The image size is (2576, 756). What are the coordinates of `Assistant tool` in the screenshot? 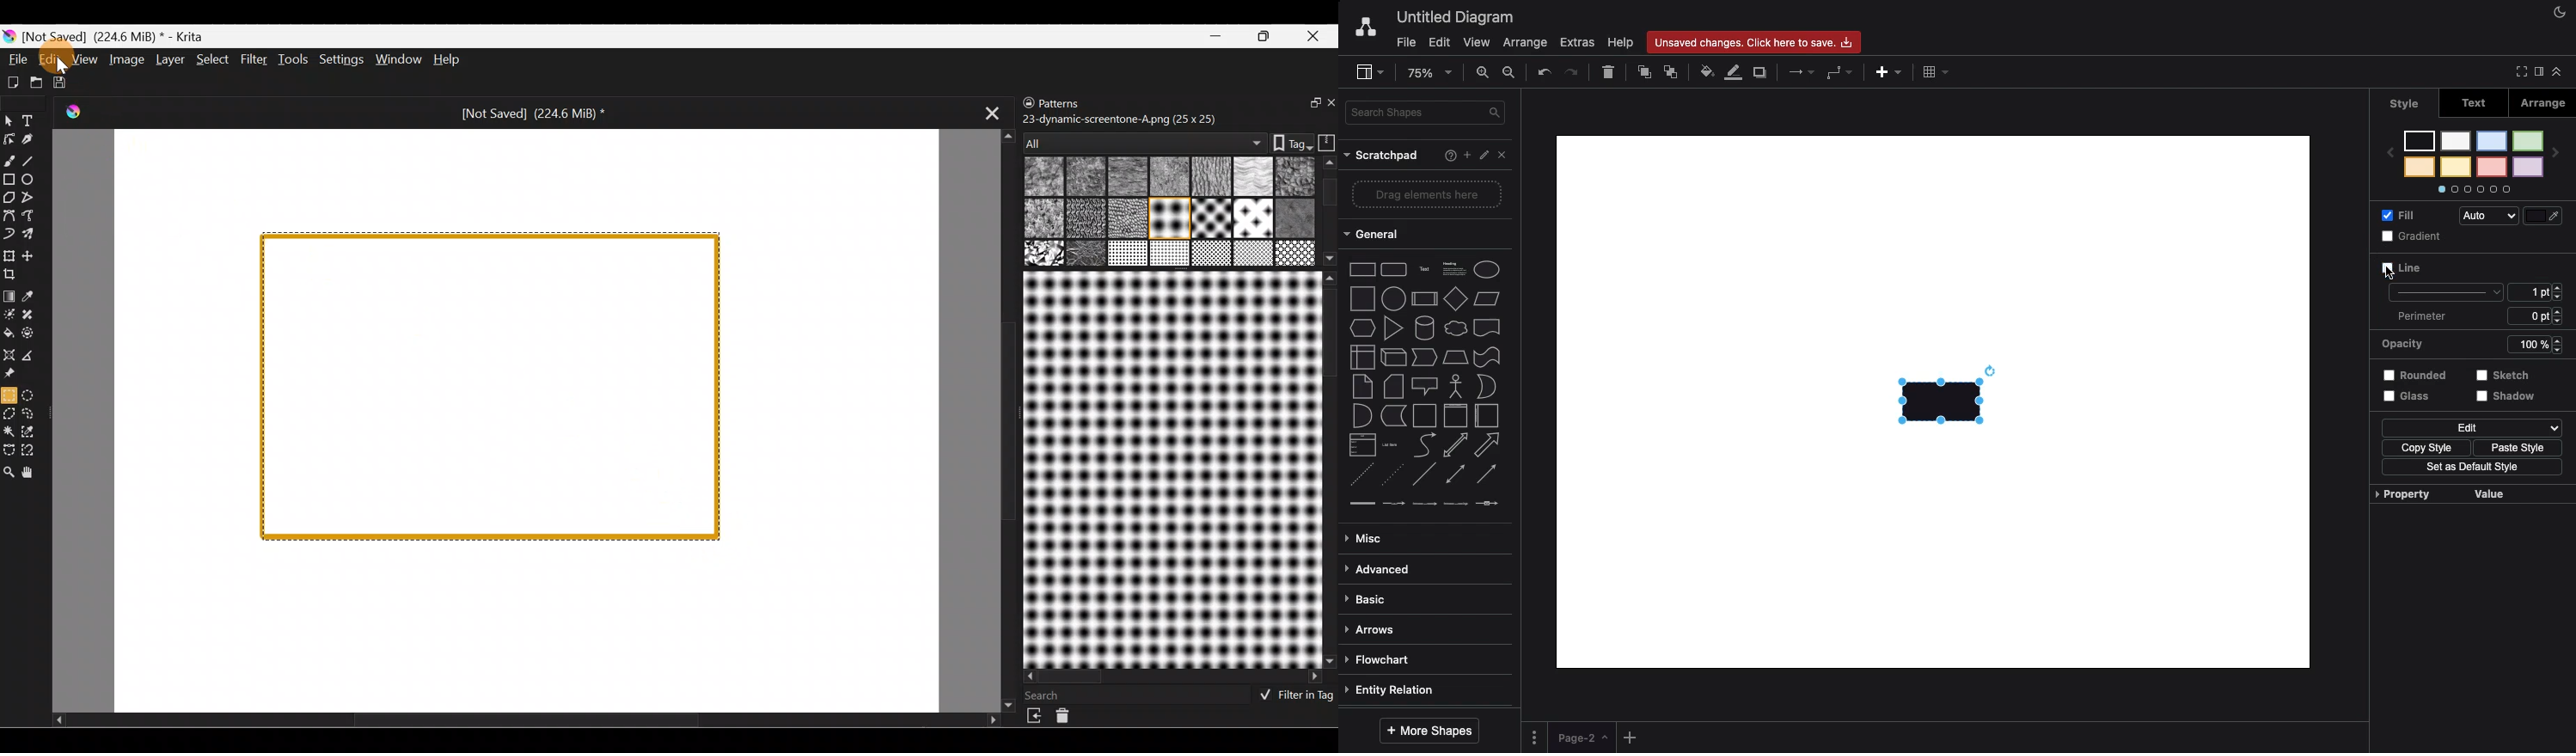 It's located at (10, 353).